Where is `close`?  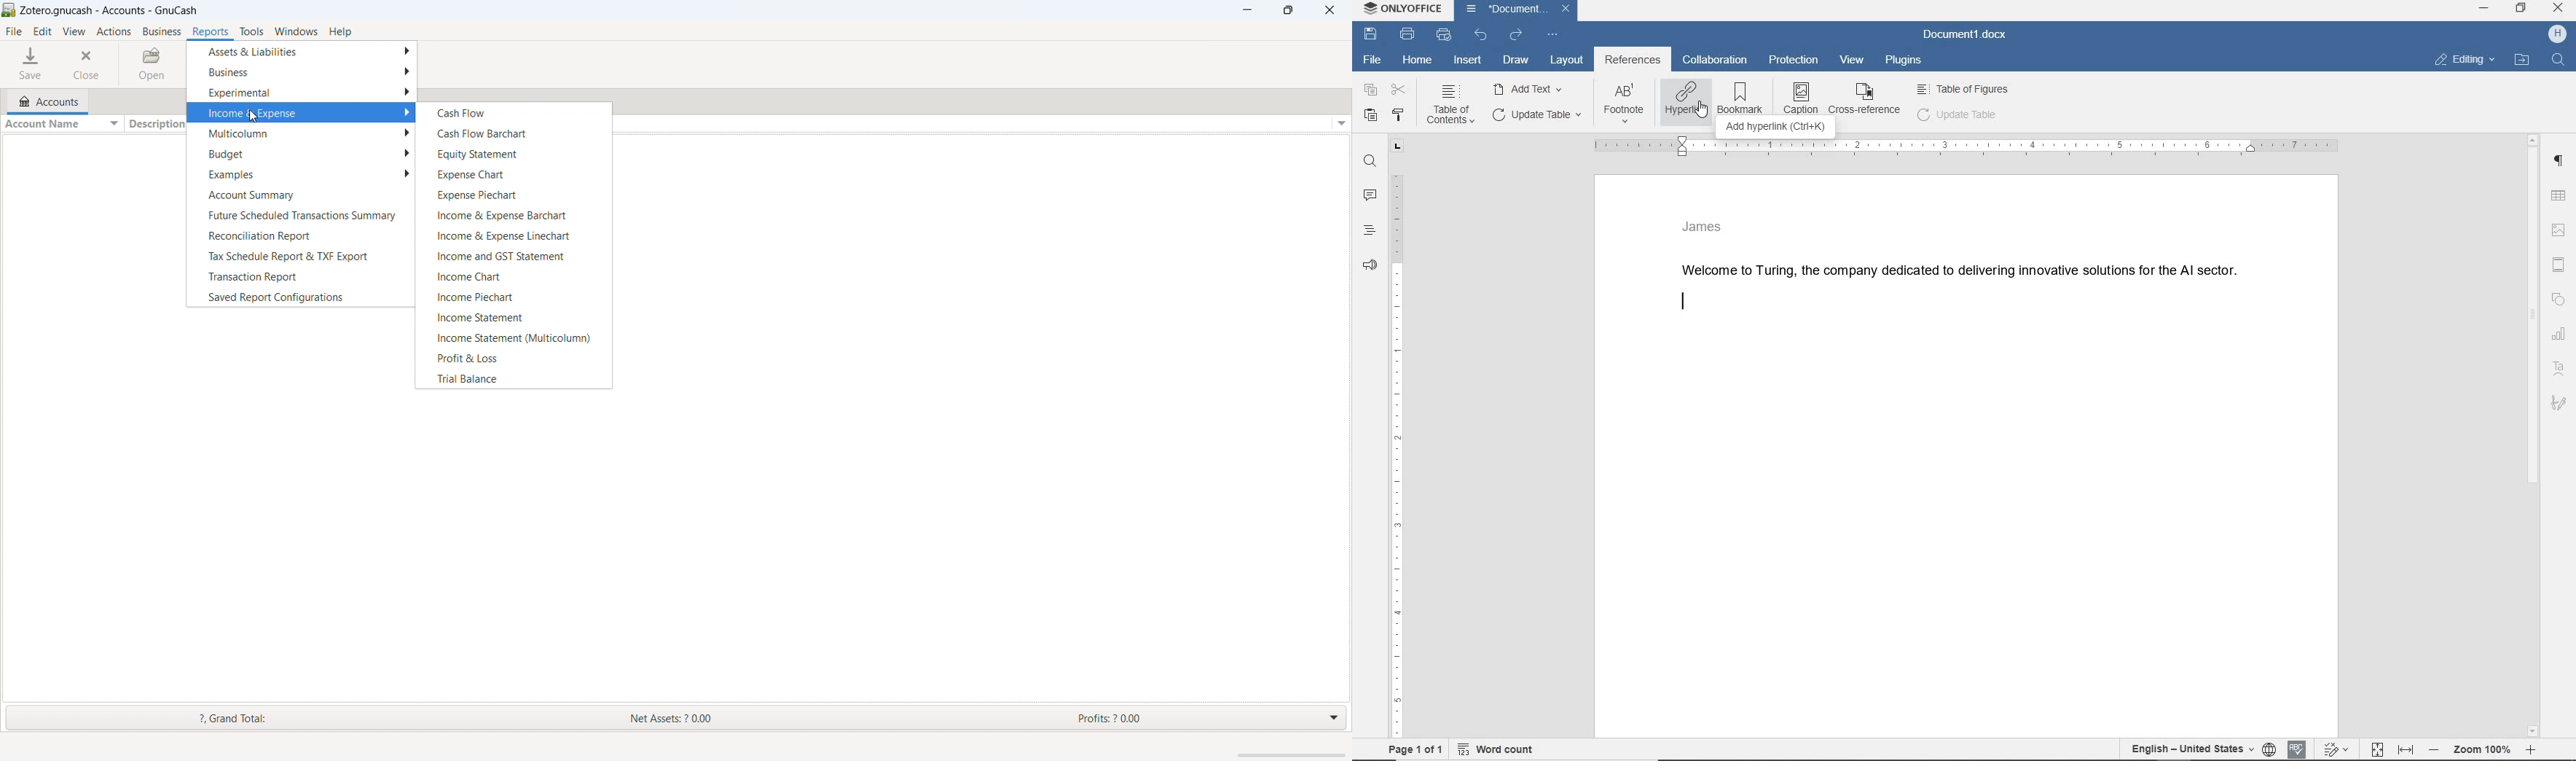 close is located at coordinates (1329, 11).